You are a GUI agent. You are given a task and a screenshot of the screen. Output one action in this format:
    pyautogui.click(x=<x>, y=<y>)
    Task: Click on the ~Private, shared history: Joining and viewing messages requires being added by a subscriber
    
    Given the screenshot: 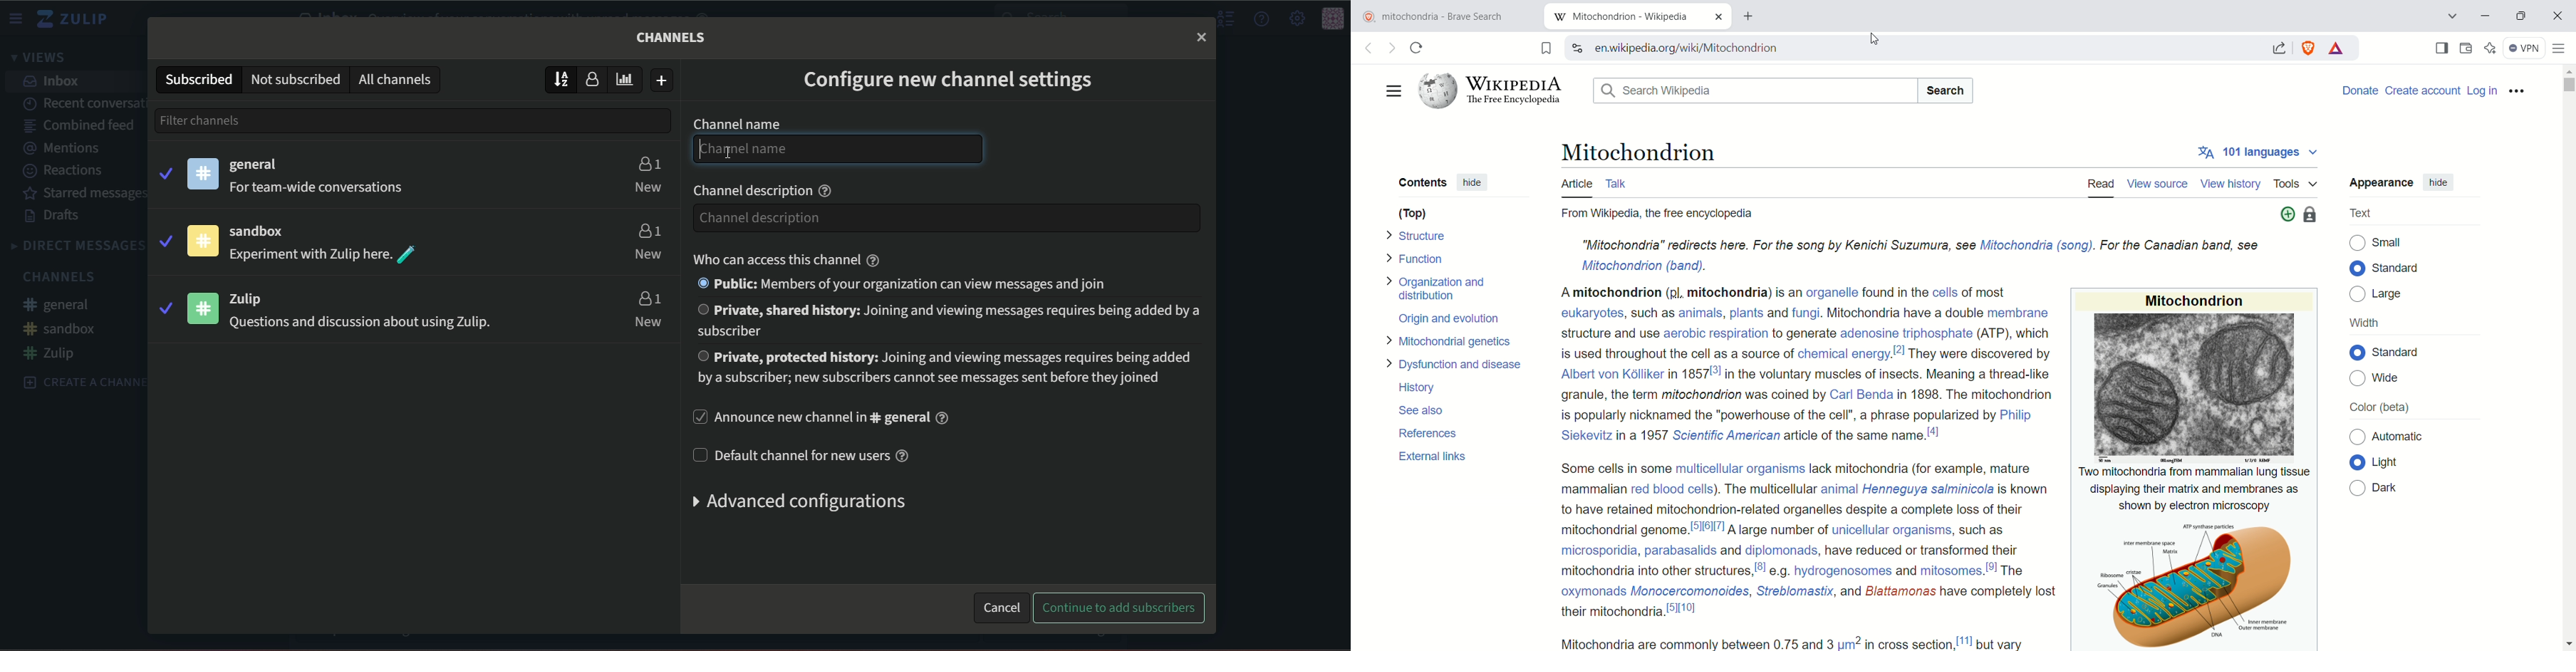 What is the action you would take?
    pyautogui.click(x=945, y=320)
    